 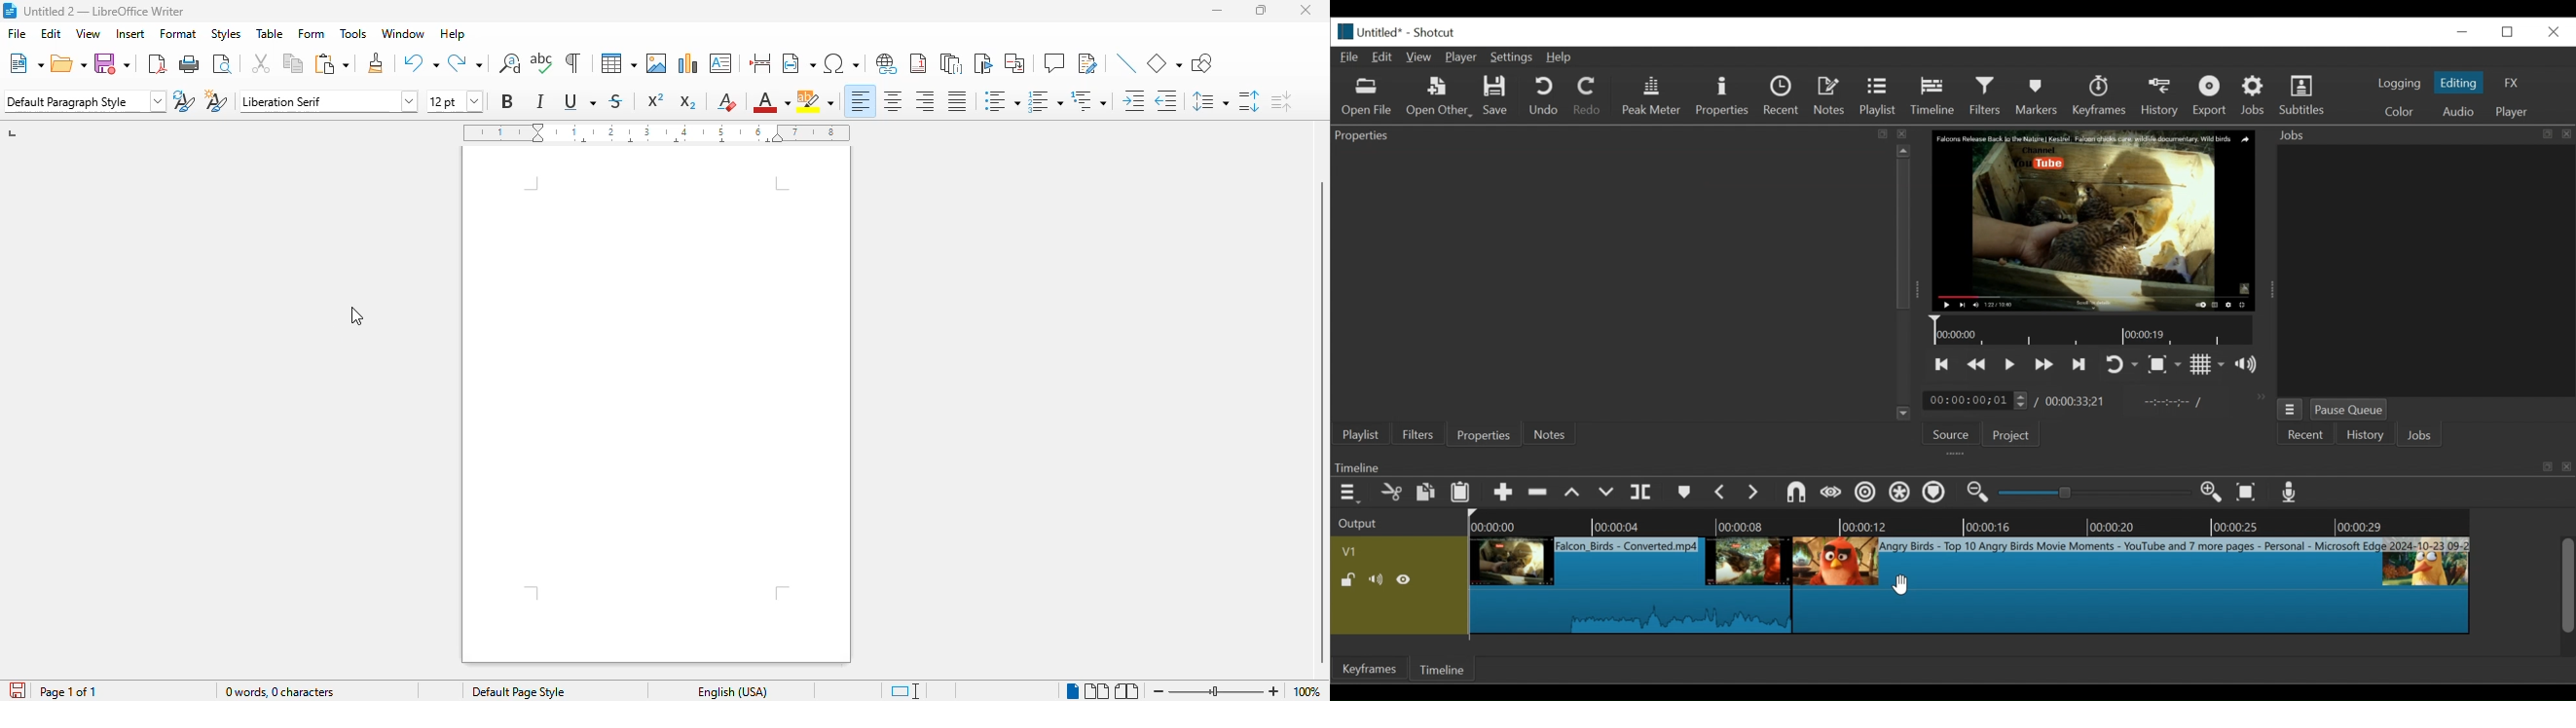 What do you see at coordinates (403, 33) in the screenshot?
I see `window` at bounding box center [403, 33].